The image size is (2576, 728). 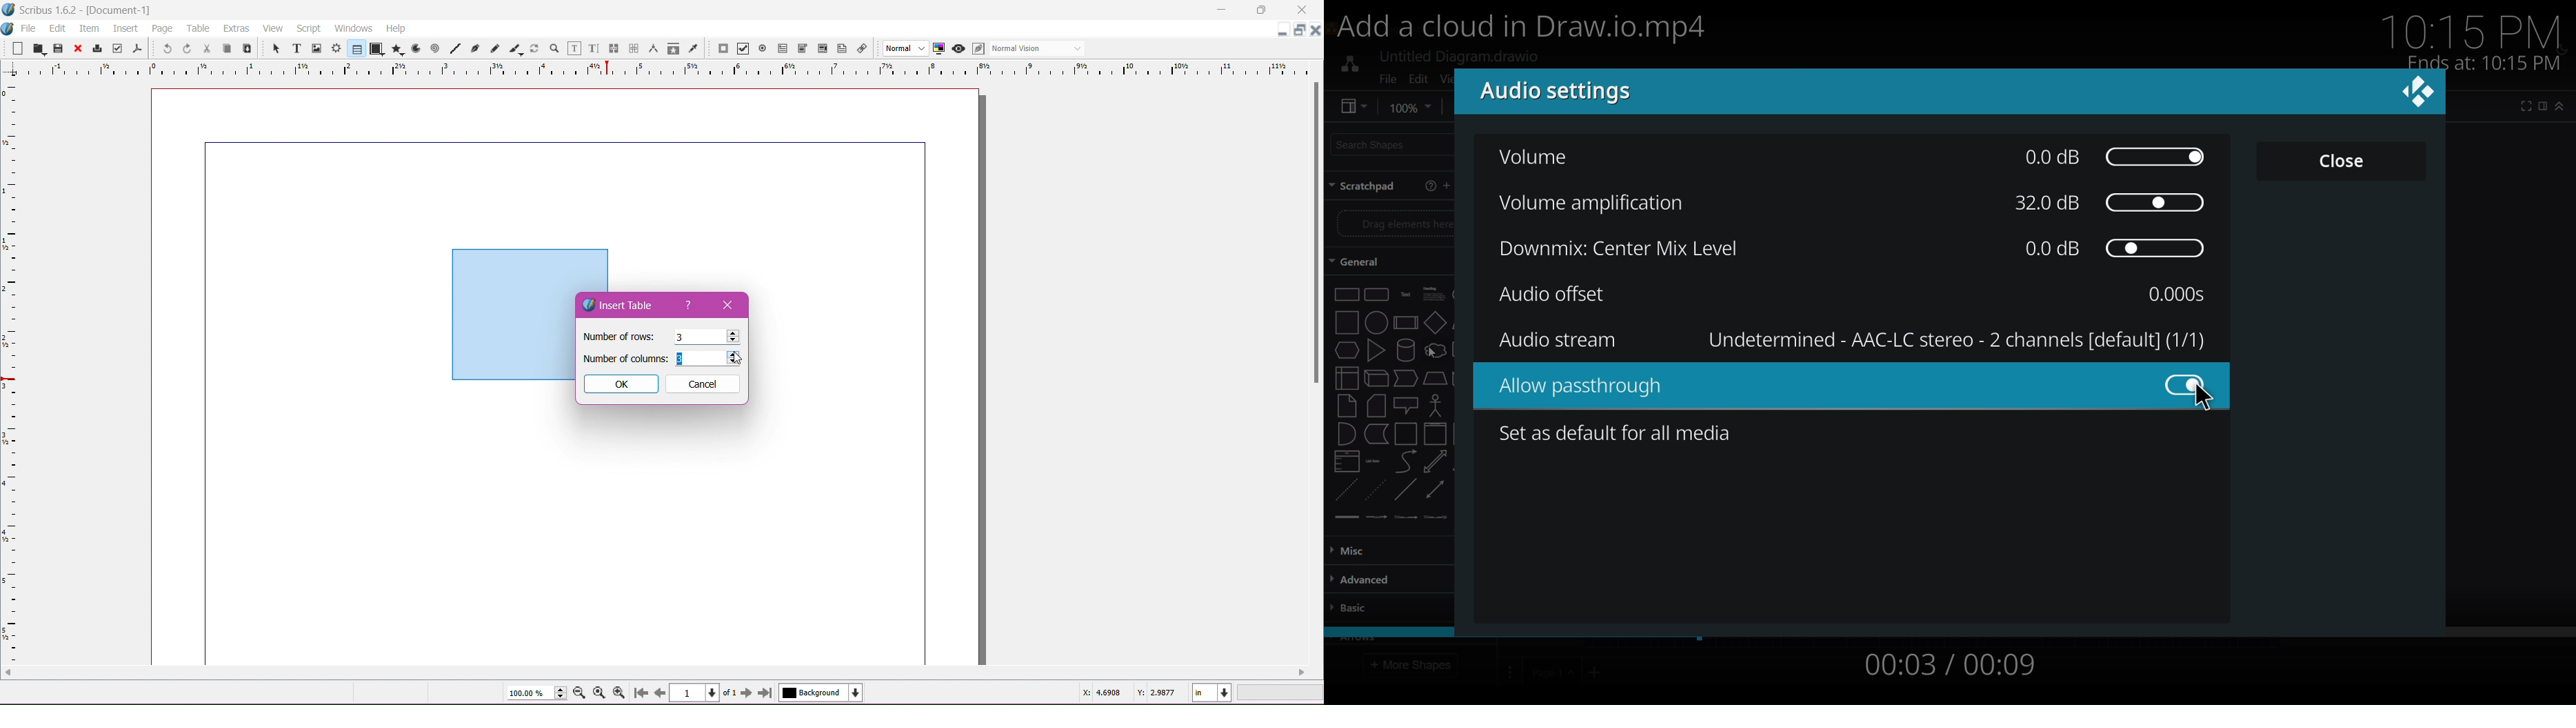 What do you see at coordinates (1225, 8) in the screenshot?
I see `Minimize` at bounding box center [1225, 8].